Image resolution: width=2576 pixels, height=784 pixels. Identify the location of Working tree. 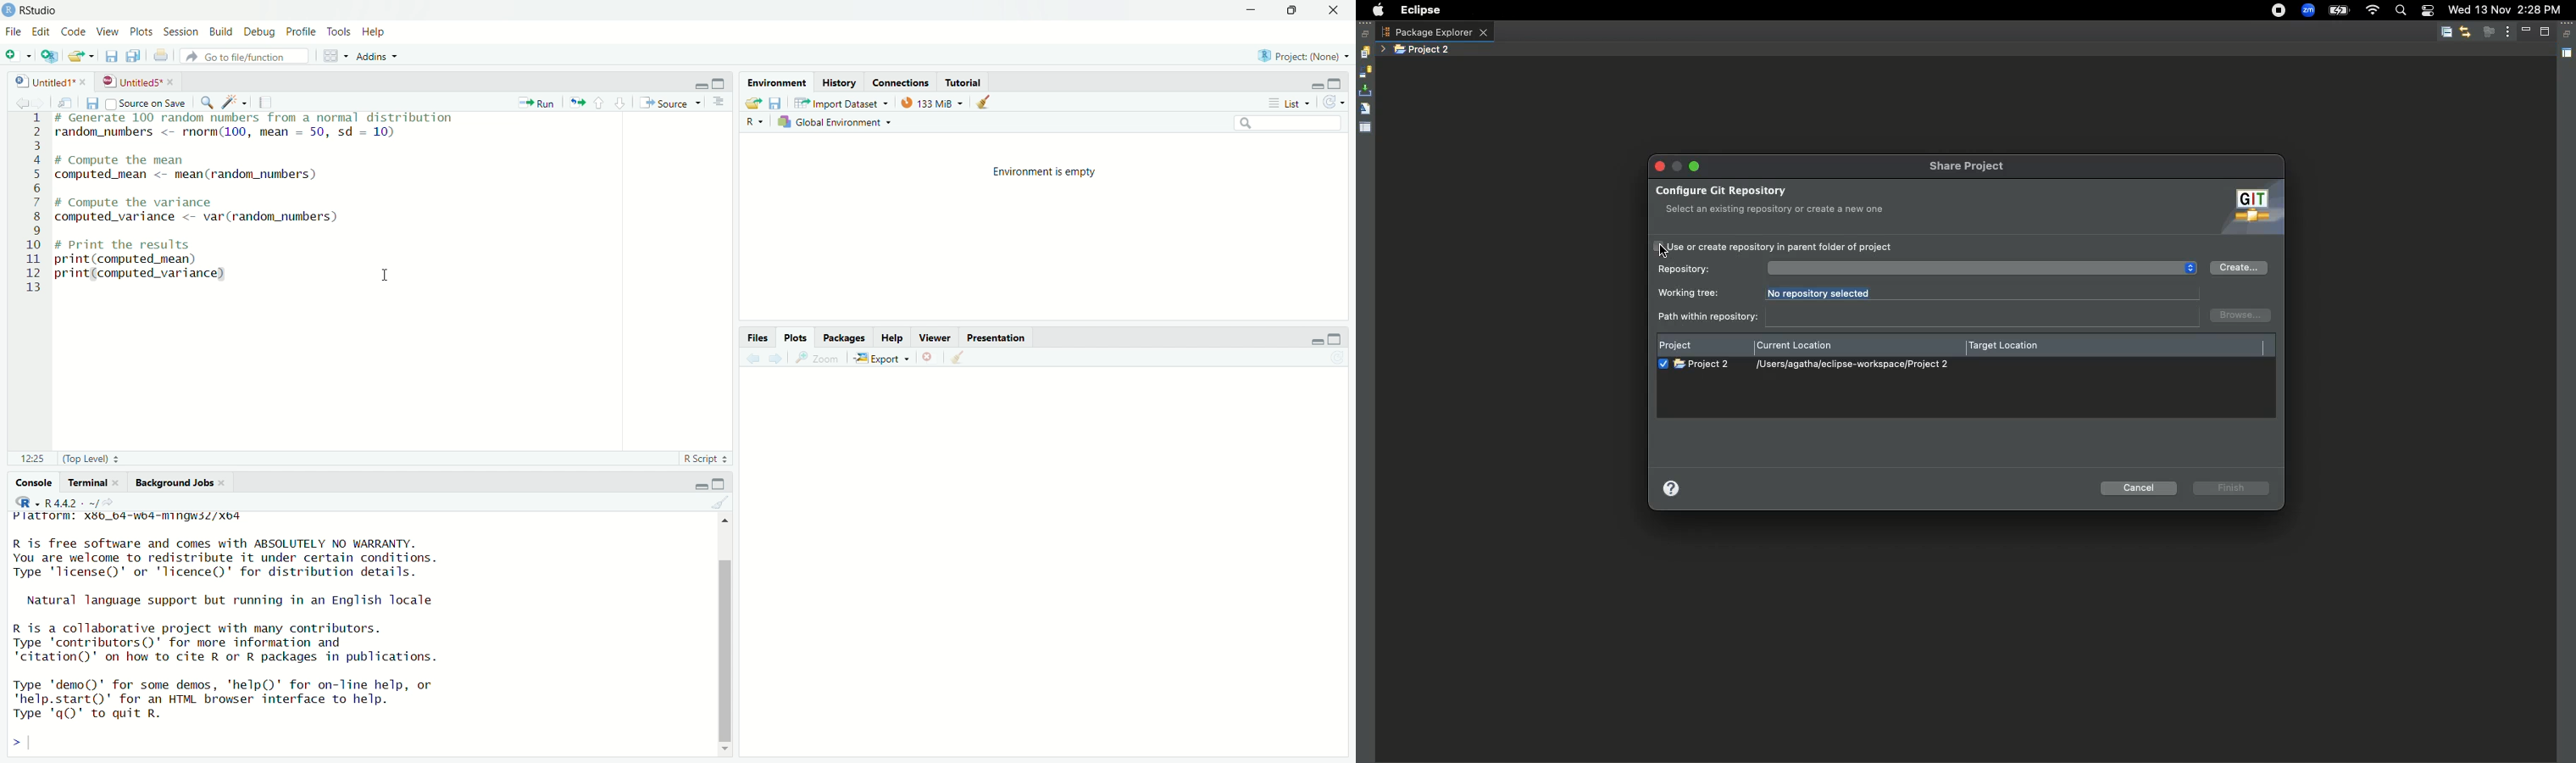
(1690, 293).